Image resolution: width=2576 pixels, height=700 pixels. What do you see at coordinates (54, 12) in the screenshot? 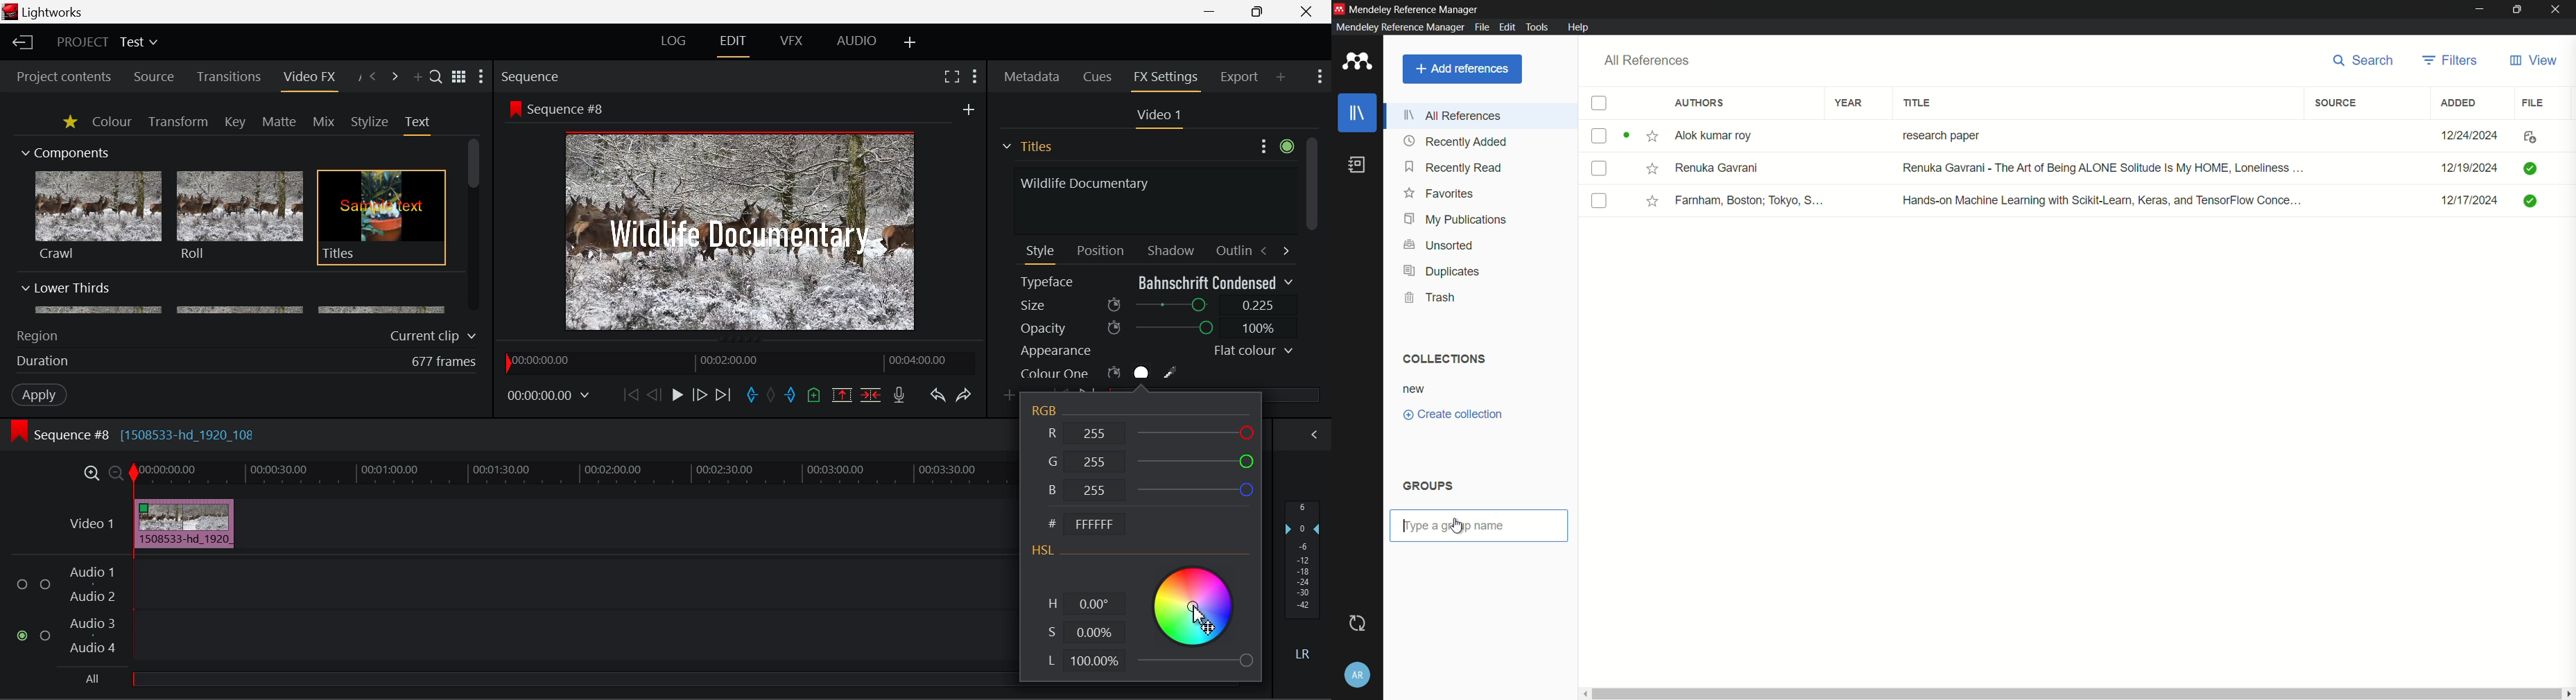
I see `Lightworks` at bounding box center [54, 12].